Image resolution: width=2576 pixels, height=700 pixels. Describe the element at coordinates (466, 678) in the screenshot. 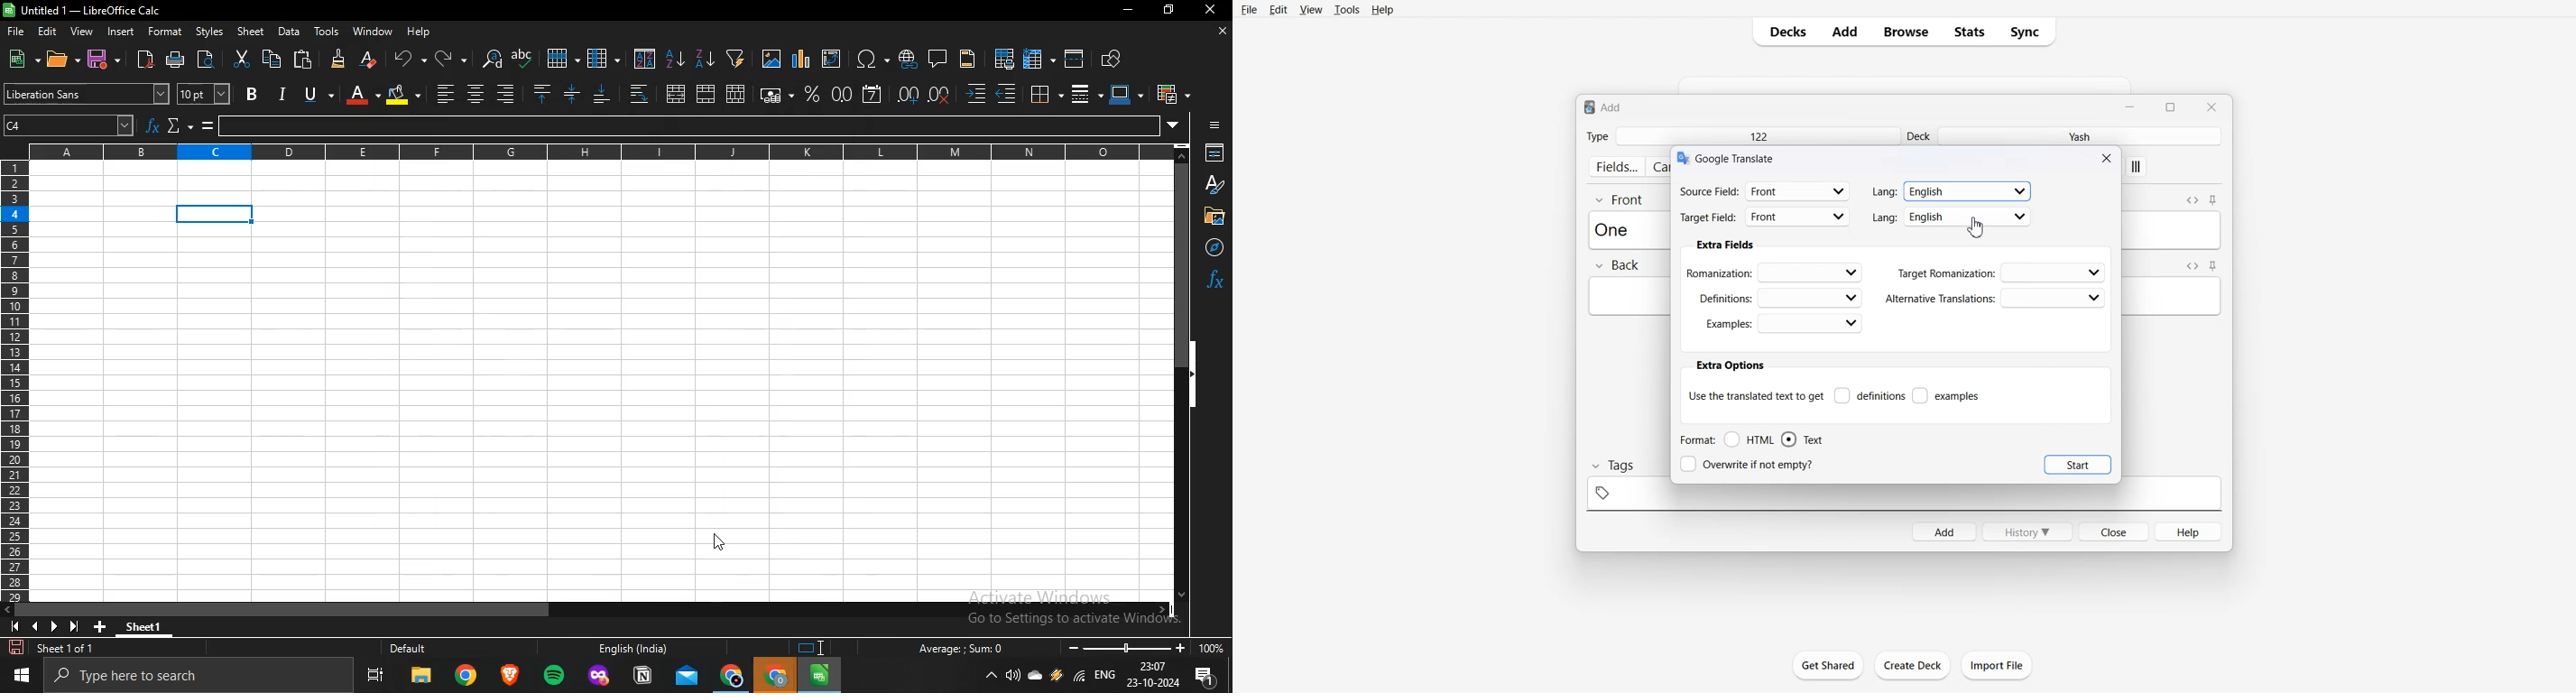

I see `google chrome` at that location.